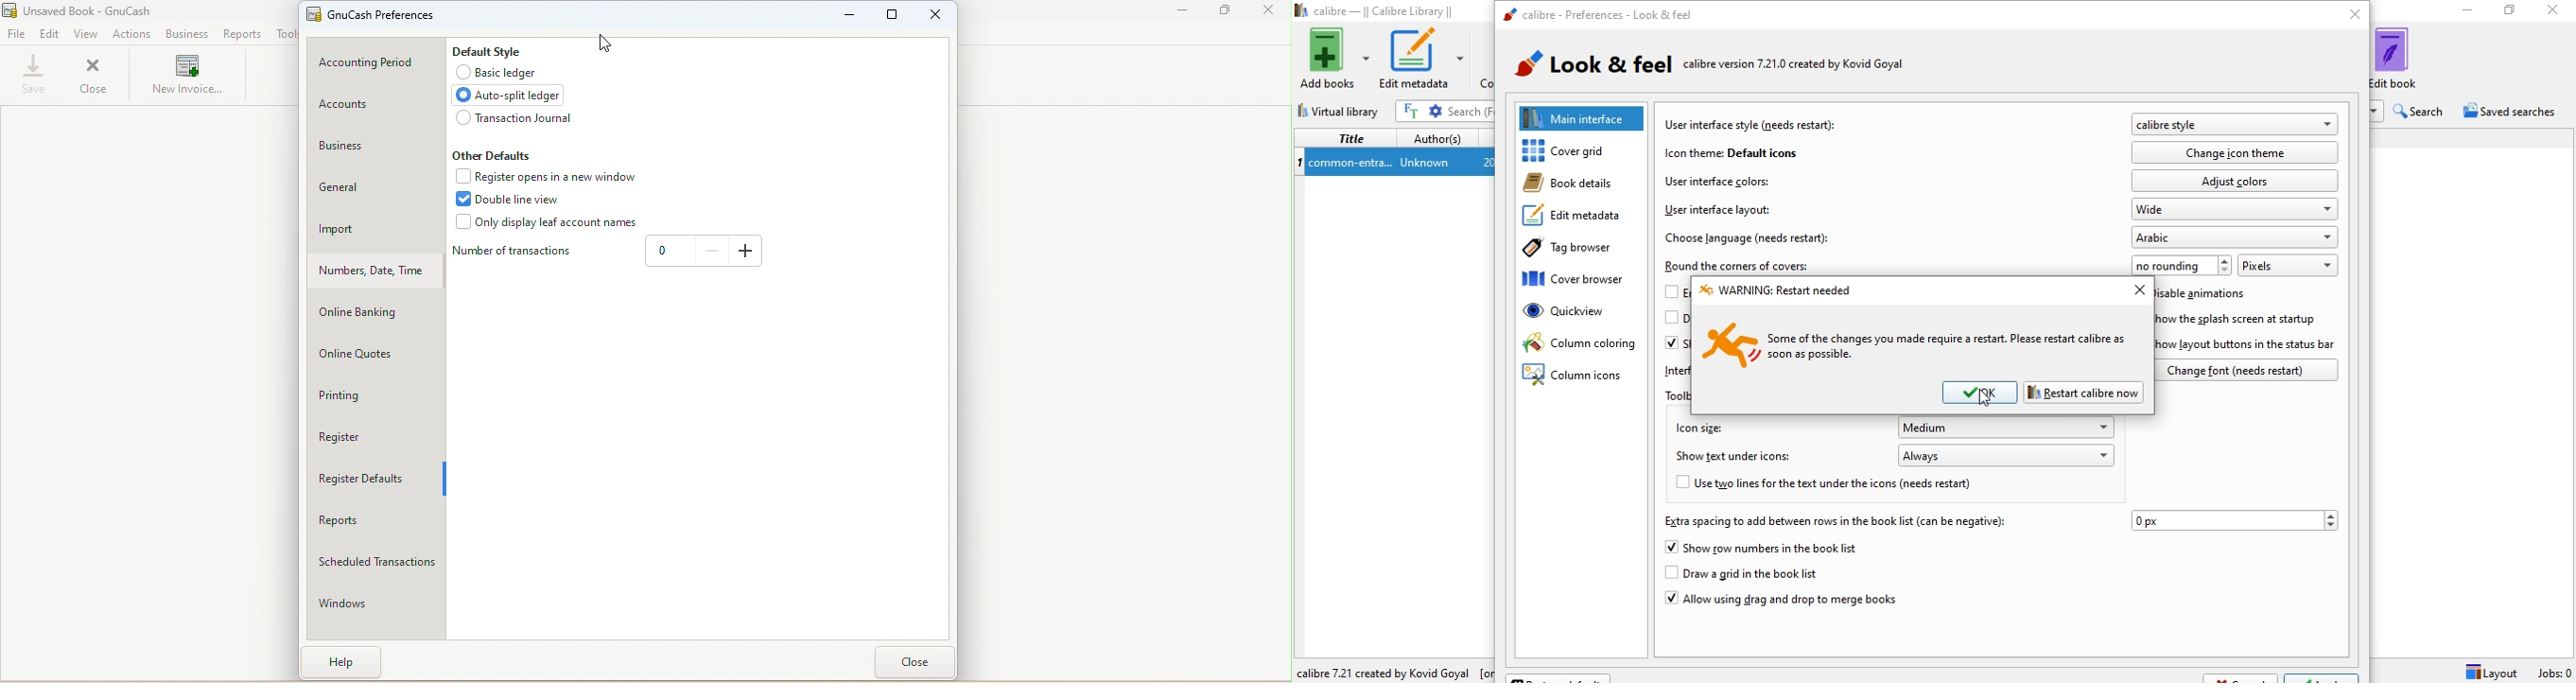 This screenshot has height=700, width=2576. Describe the element at coordinates (1586, 151) in the screenshot. I see `cover grid` at that location.